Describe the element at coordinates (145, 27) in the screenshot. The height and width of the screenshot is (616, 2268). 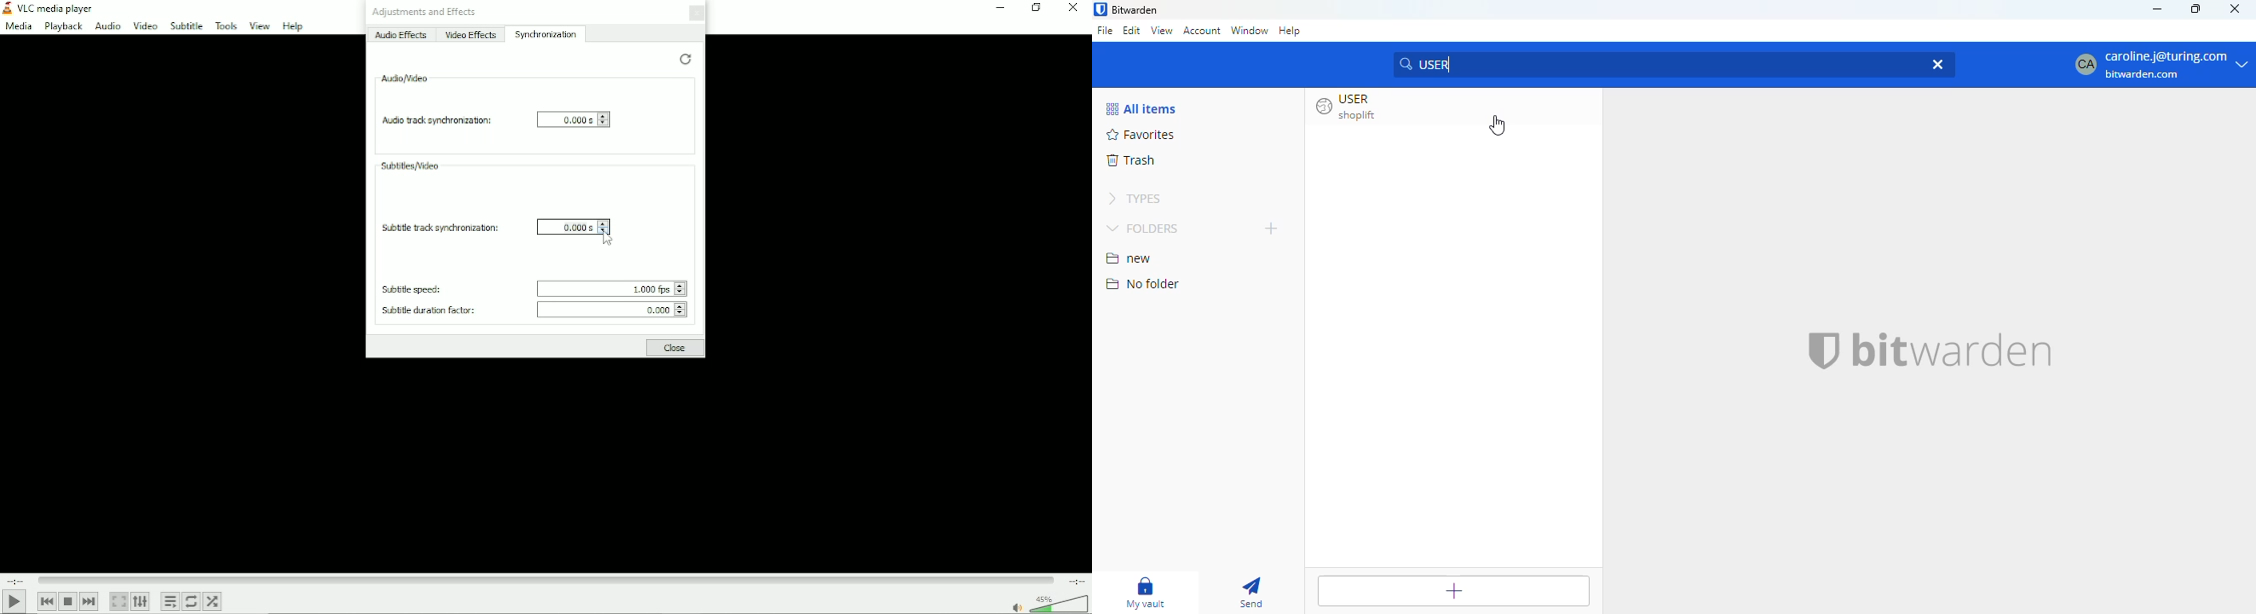
I see `Video` at that location.